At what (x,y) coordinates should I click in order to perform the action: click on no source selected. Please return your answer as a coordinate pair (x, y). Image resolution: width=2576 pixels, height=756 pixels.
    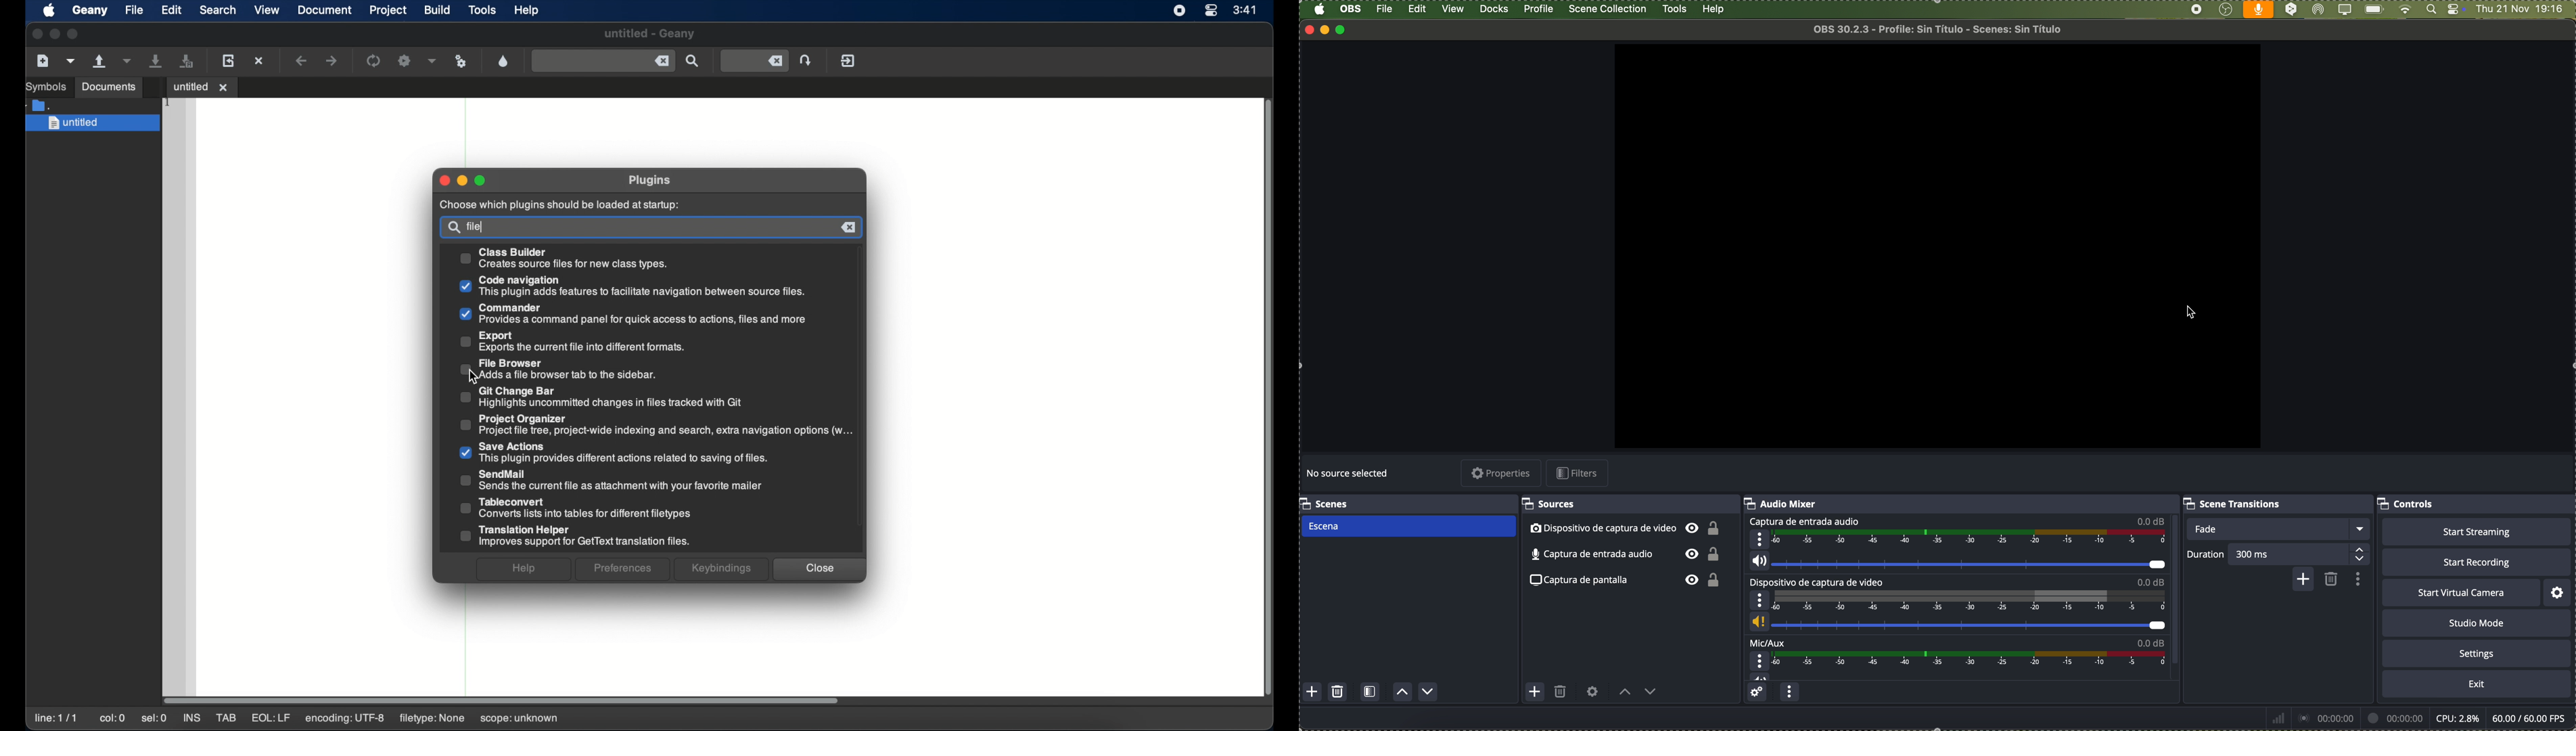
    Looking at the image, I should click on (1349, 475).